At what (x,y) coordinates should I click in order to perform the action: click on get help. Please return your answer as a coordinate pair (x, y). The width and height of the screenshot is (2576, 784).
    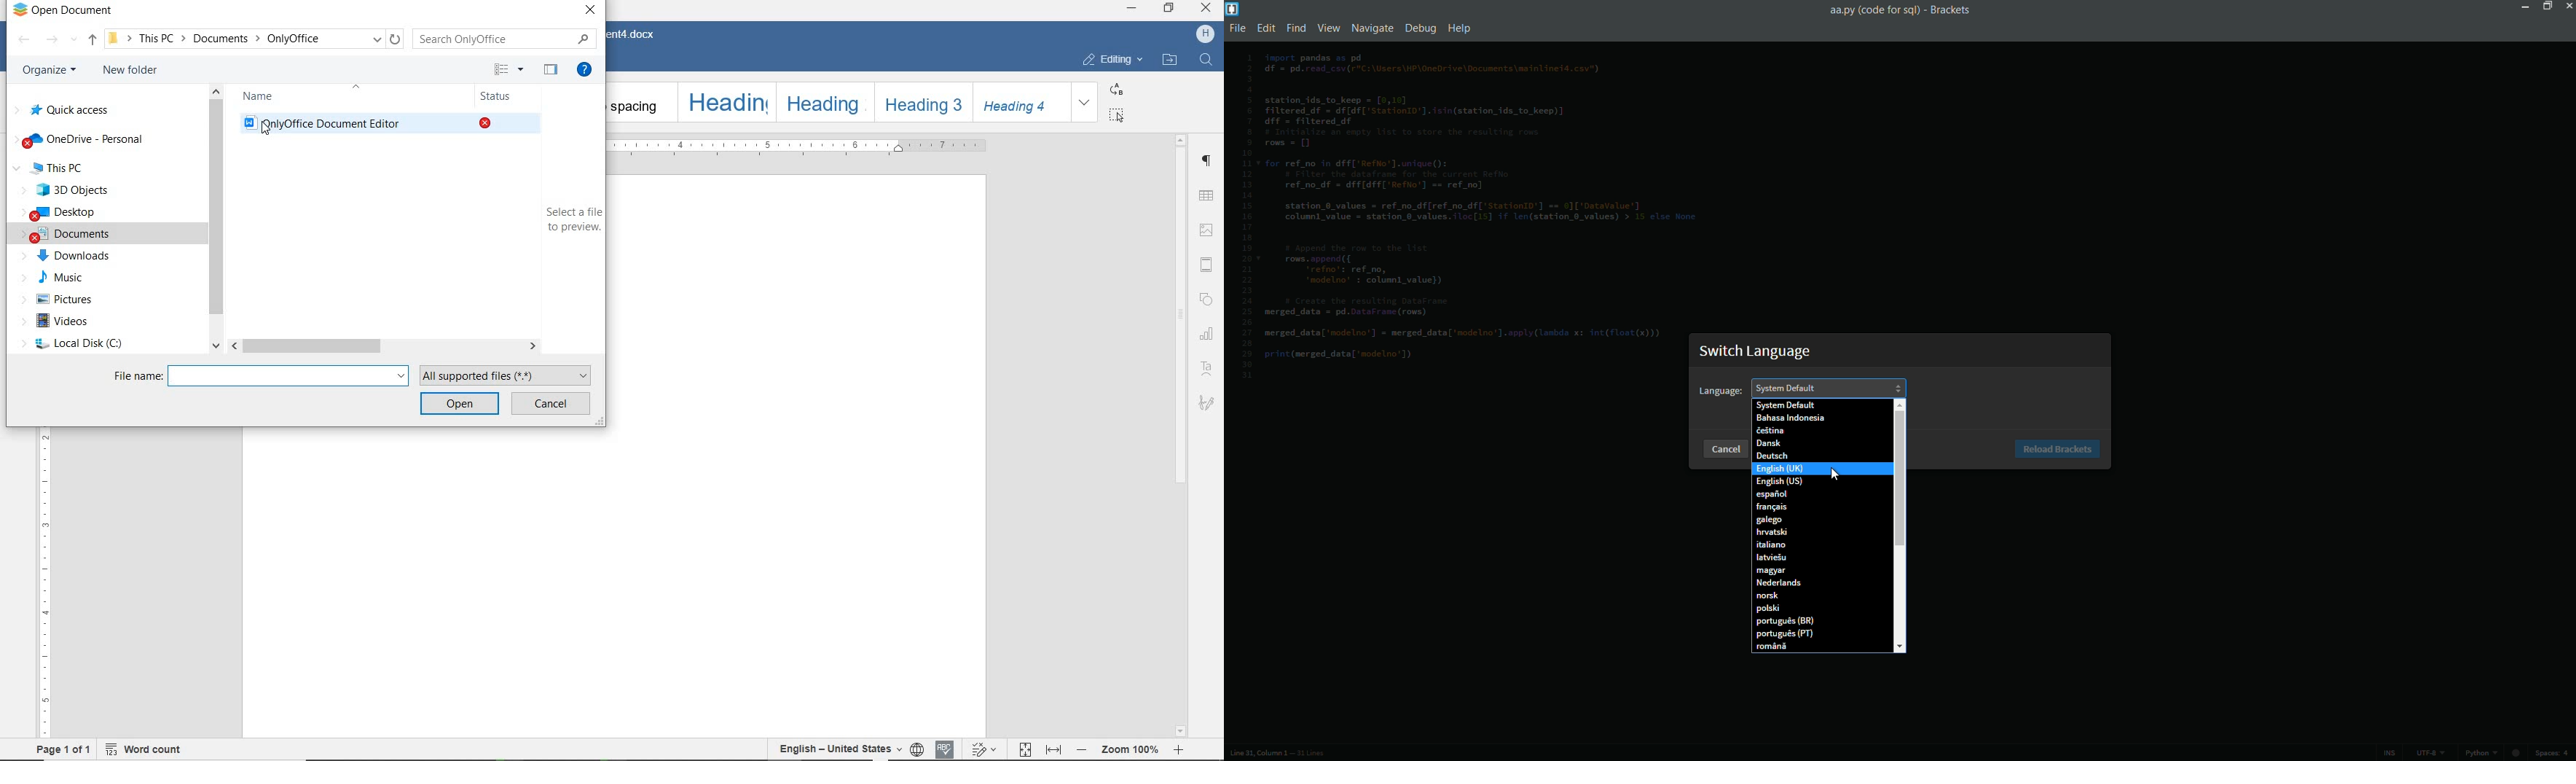
    Looking at the image, I should click on (583, 68).